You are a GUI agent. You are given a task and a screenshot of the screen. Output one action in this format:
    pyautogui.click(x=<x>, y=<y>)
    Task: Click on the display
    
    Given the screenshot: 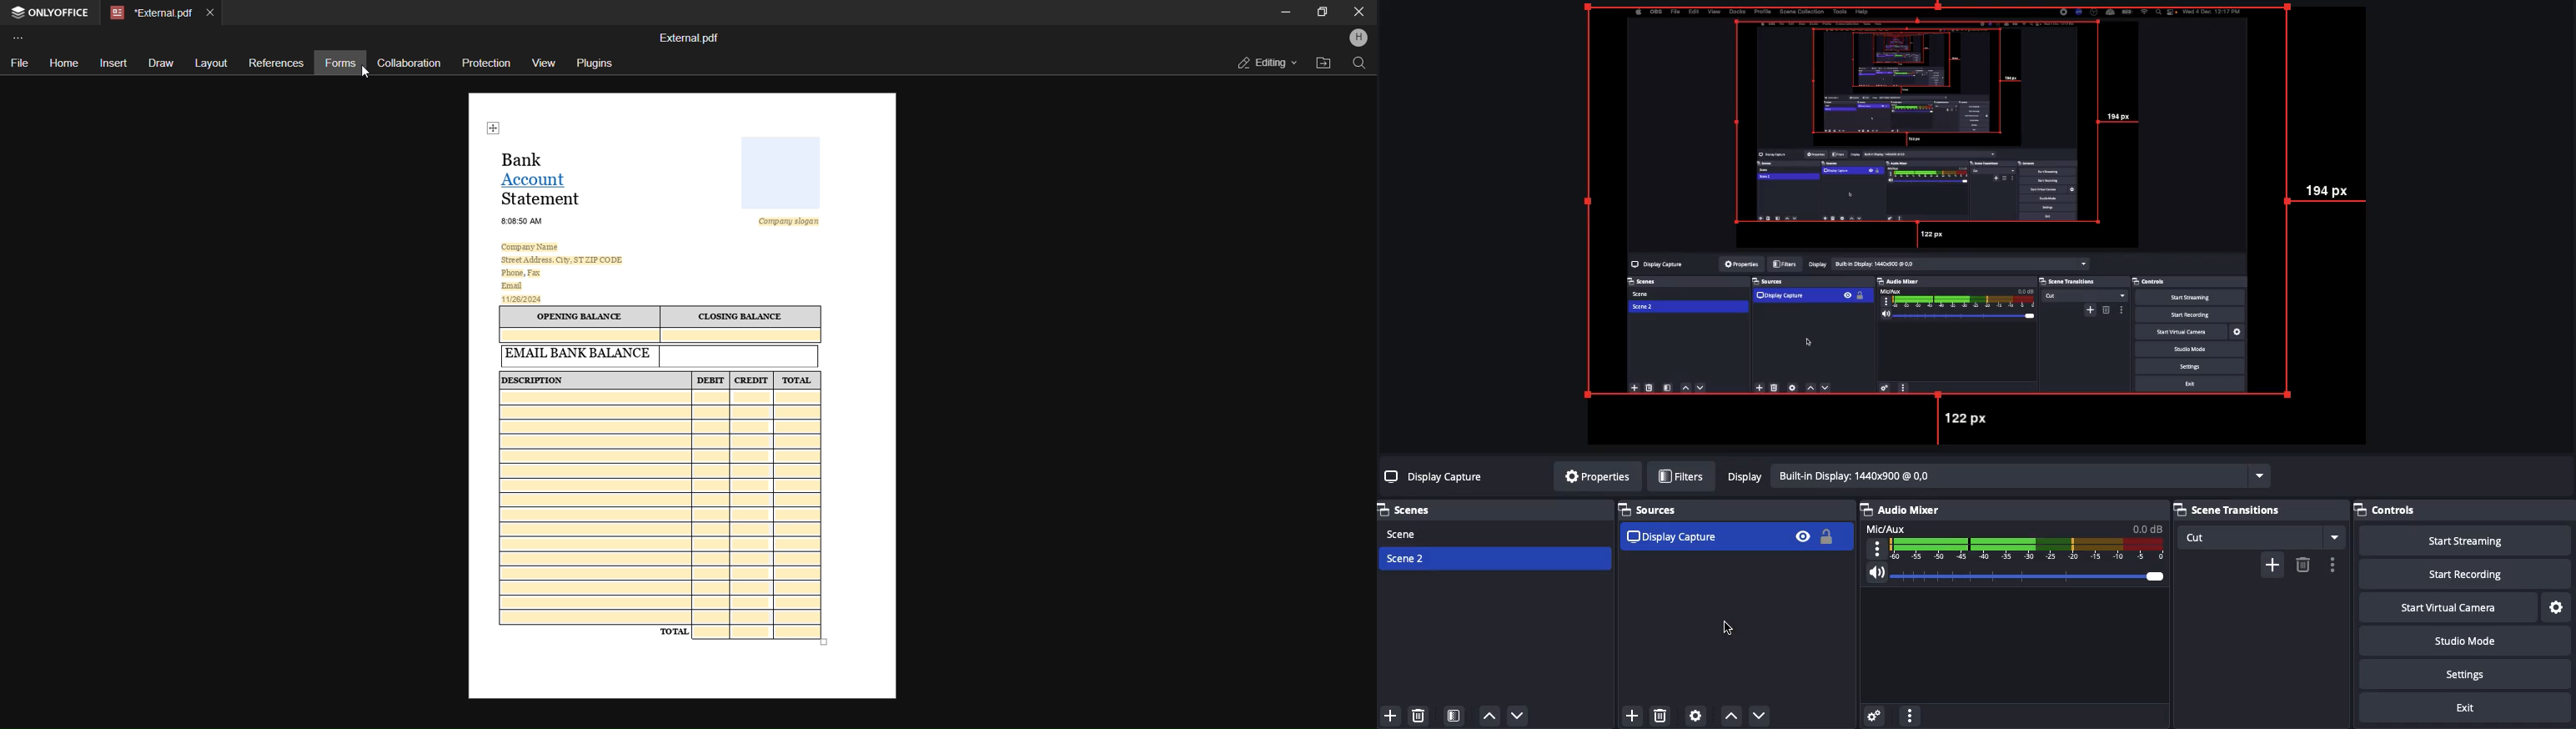 What is the action you would take?
    pyautogui.click(x=1745, y=477)
    